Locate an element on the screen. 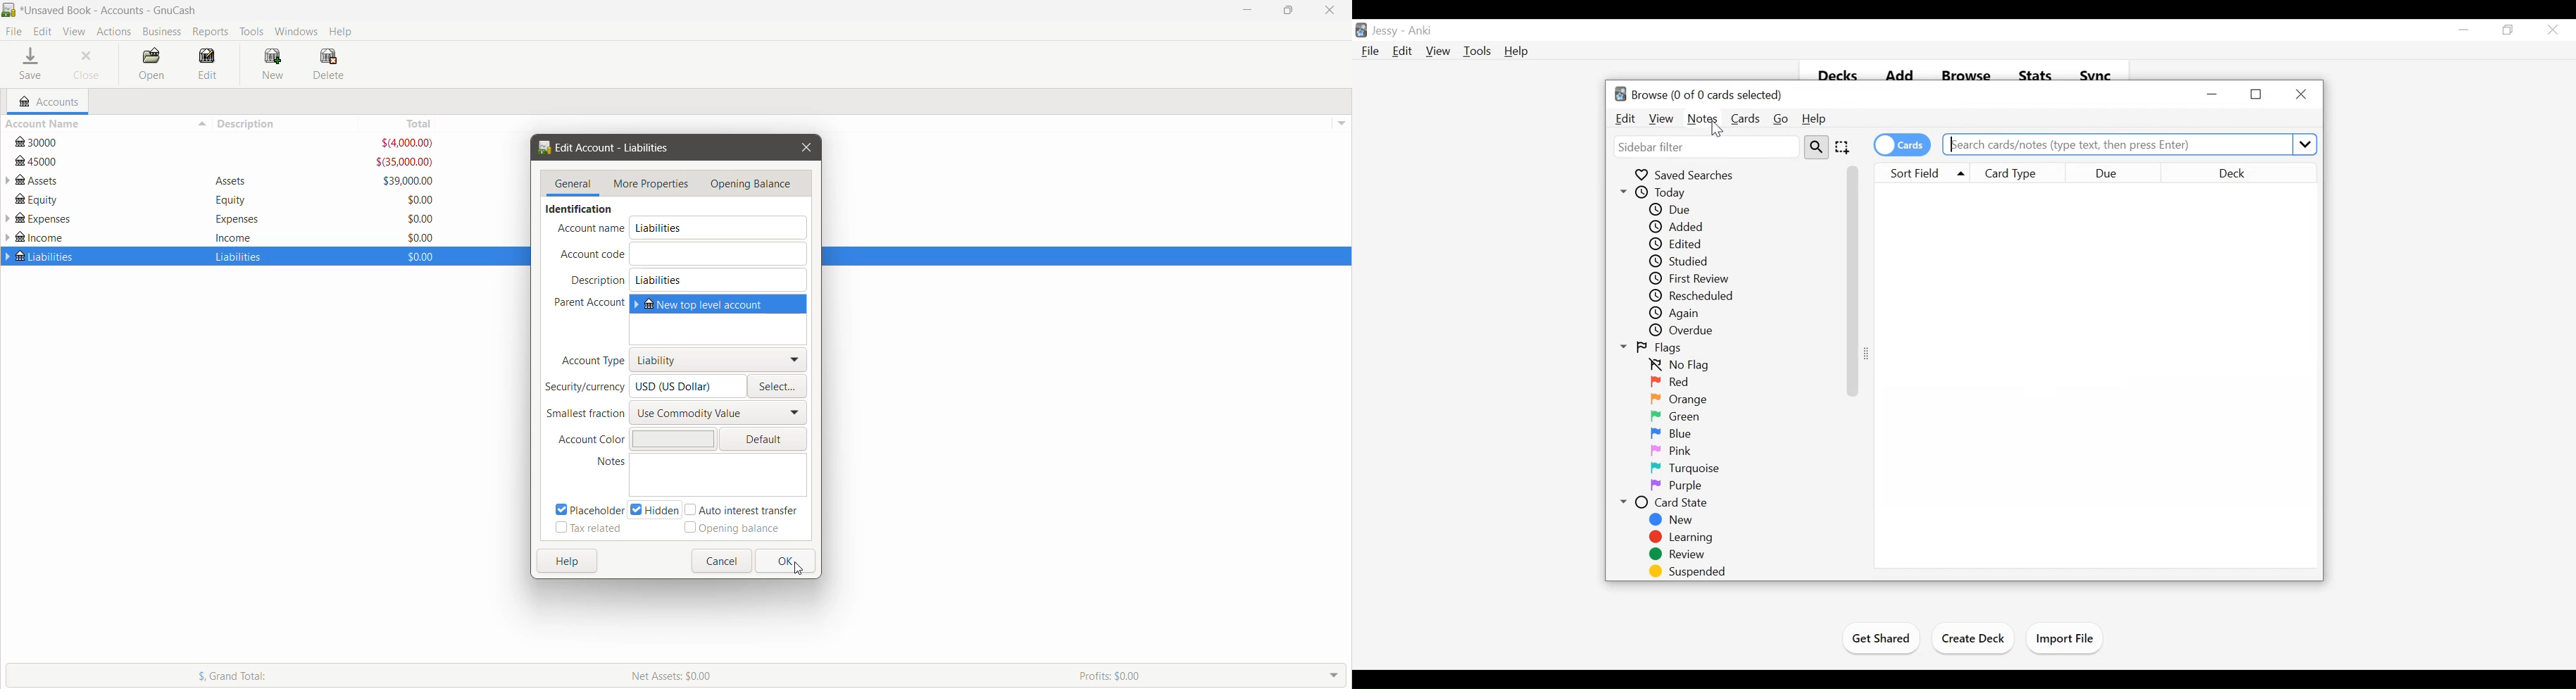 The image size is (2576, 700). Application Logo is located at coordinates (8, 11).